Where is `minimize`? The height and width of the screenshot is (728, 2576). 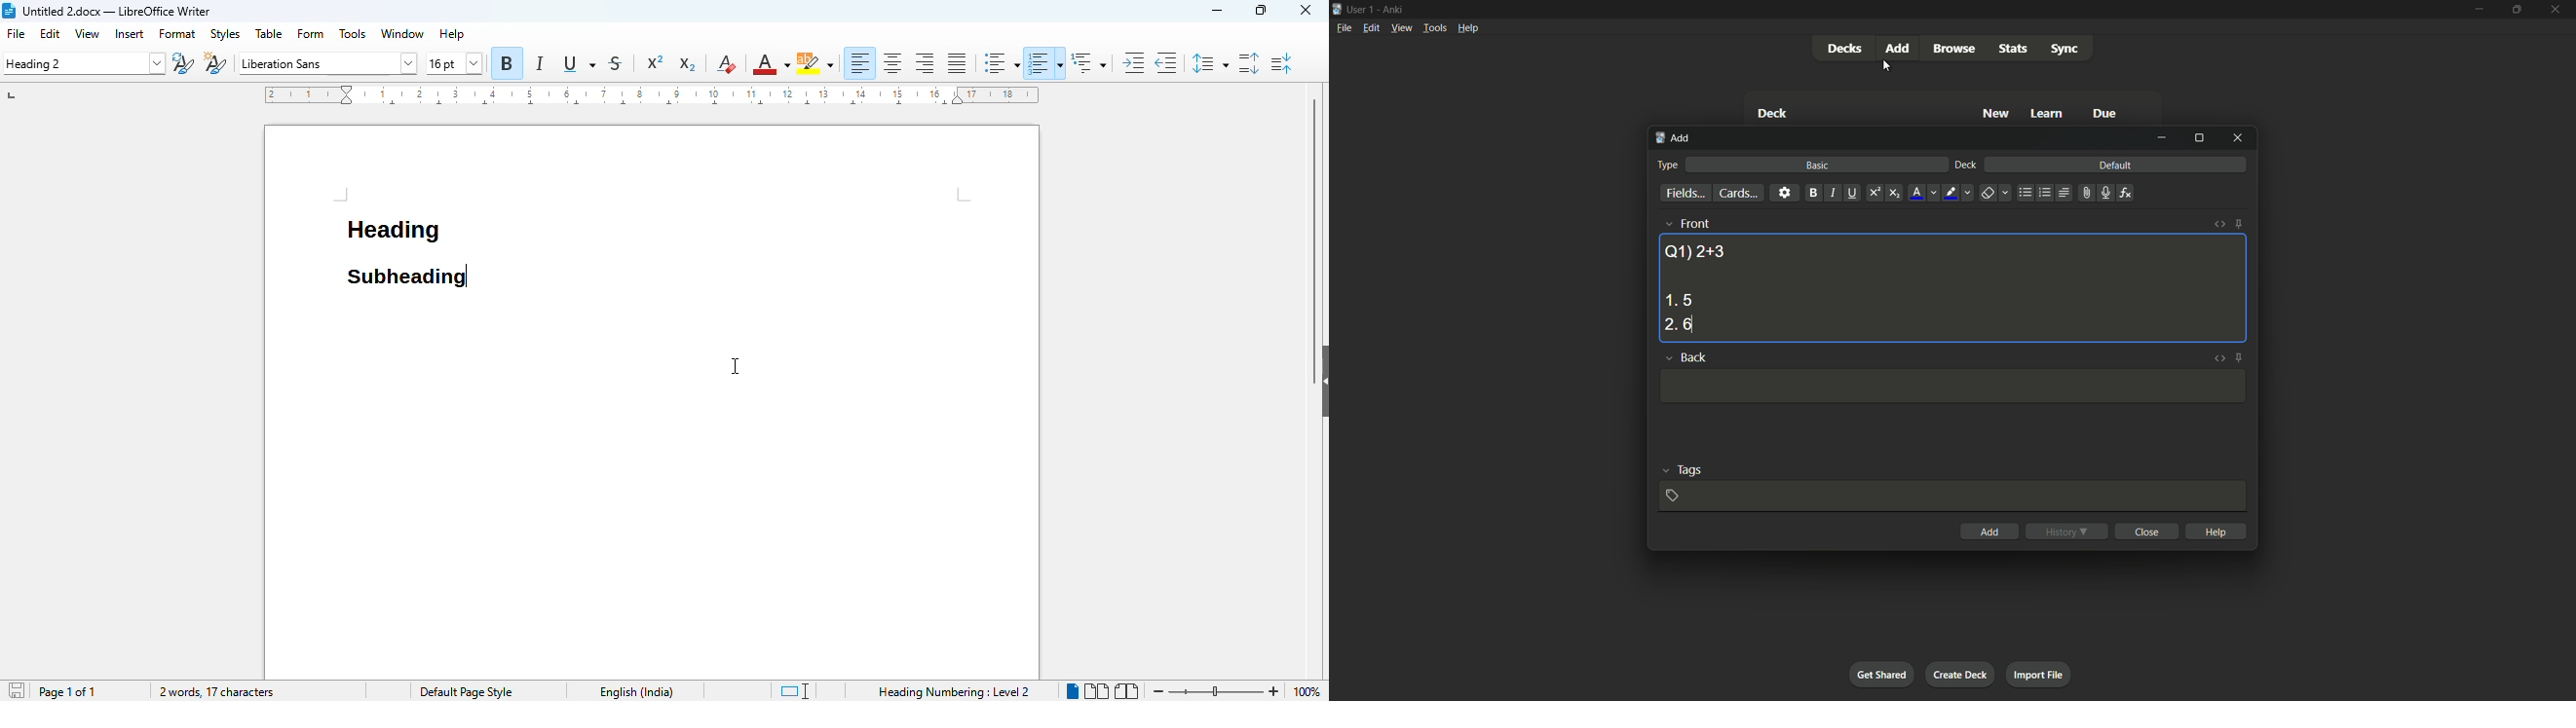 minimize is located at coordinates (2162, 138).